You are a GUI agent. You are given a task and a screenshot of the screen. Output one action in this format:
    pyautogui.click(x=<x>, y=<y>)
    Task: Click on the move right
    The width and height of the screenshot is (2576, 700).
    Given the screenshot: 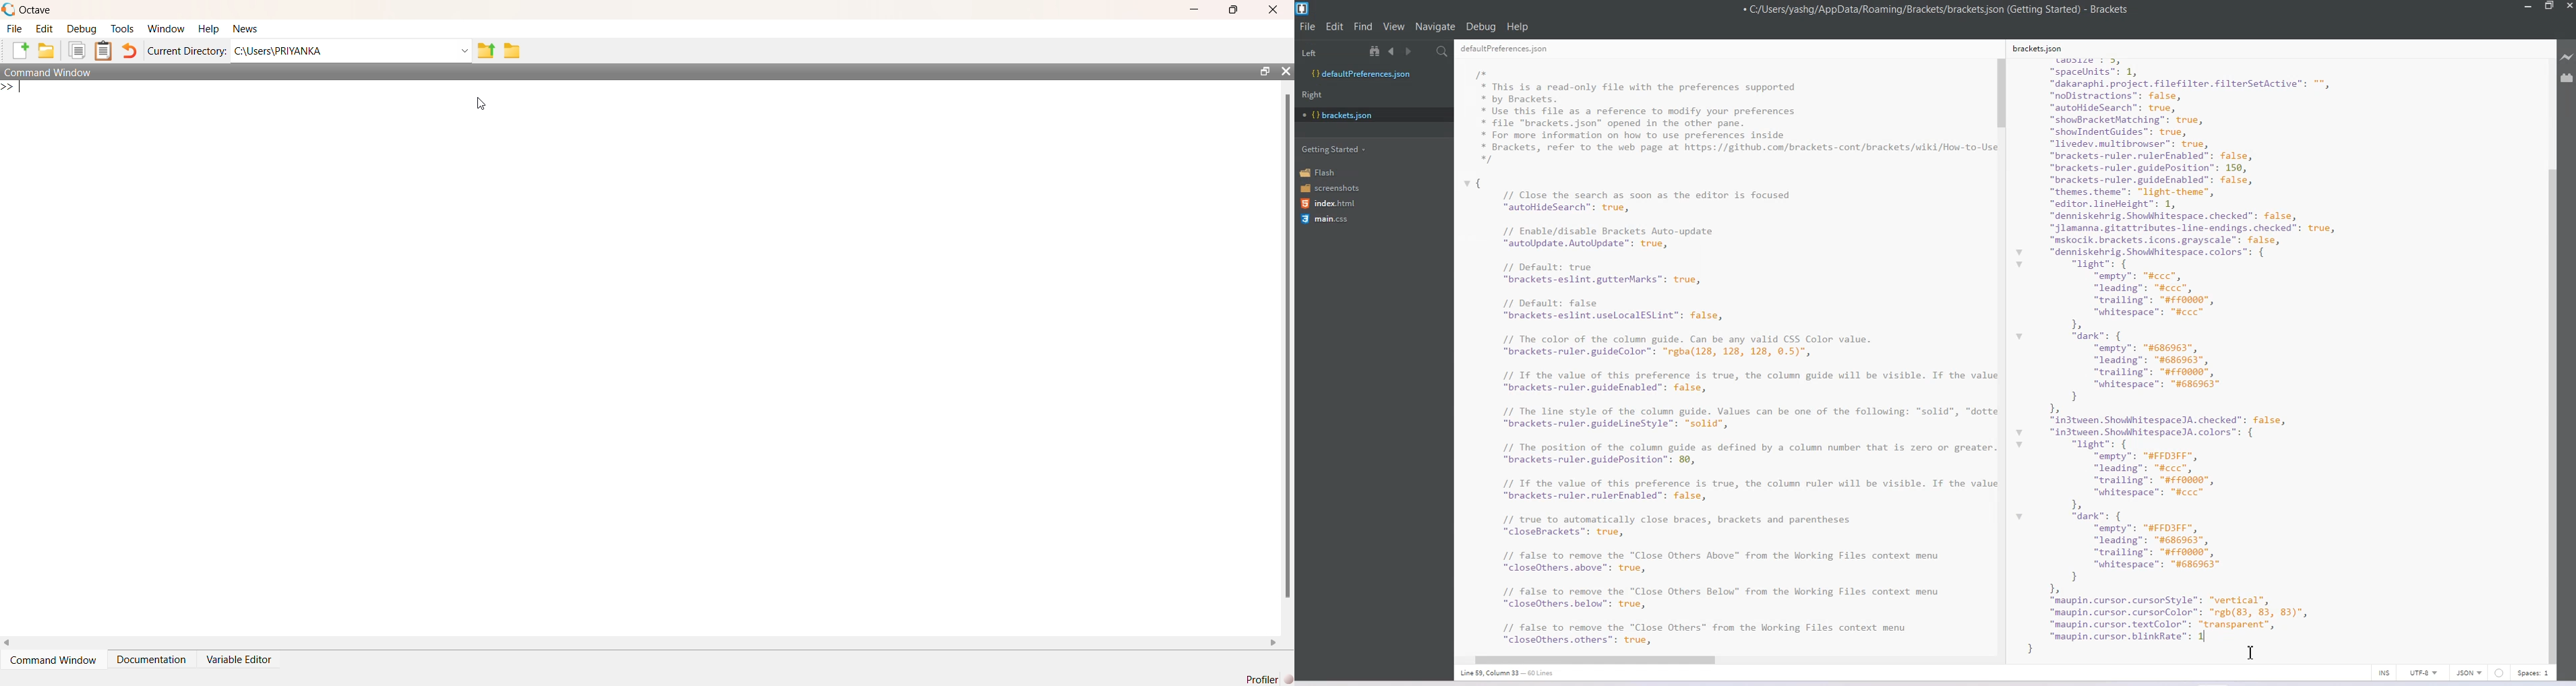 What is the action you would take?
    pyautogui.click(x=1276, y=642)
    